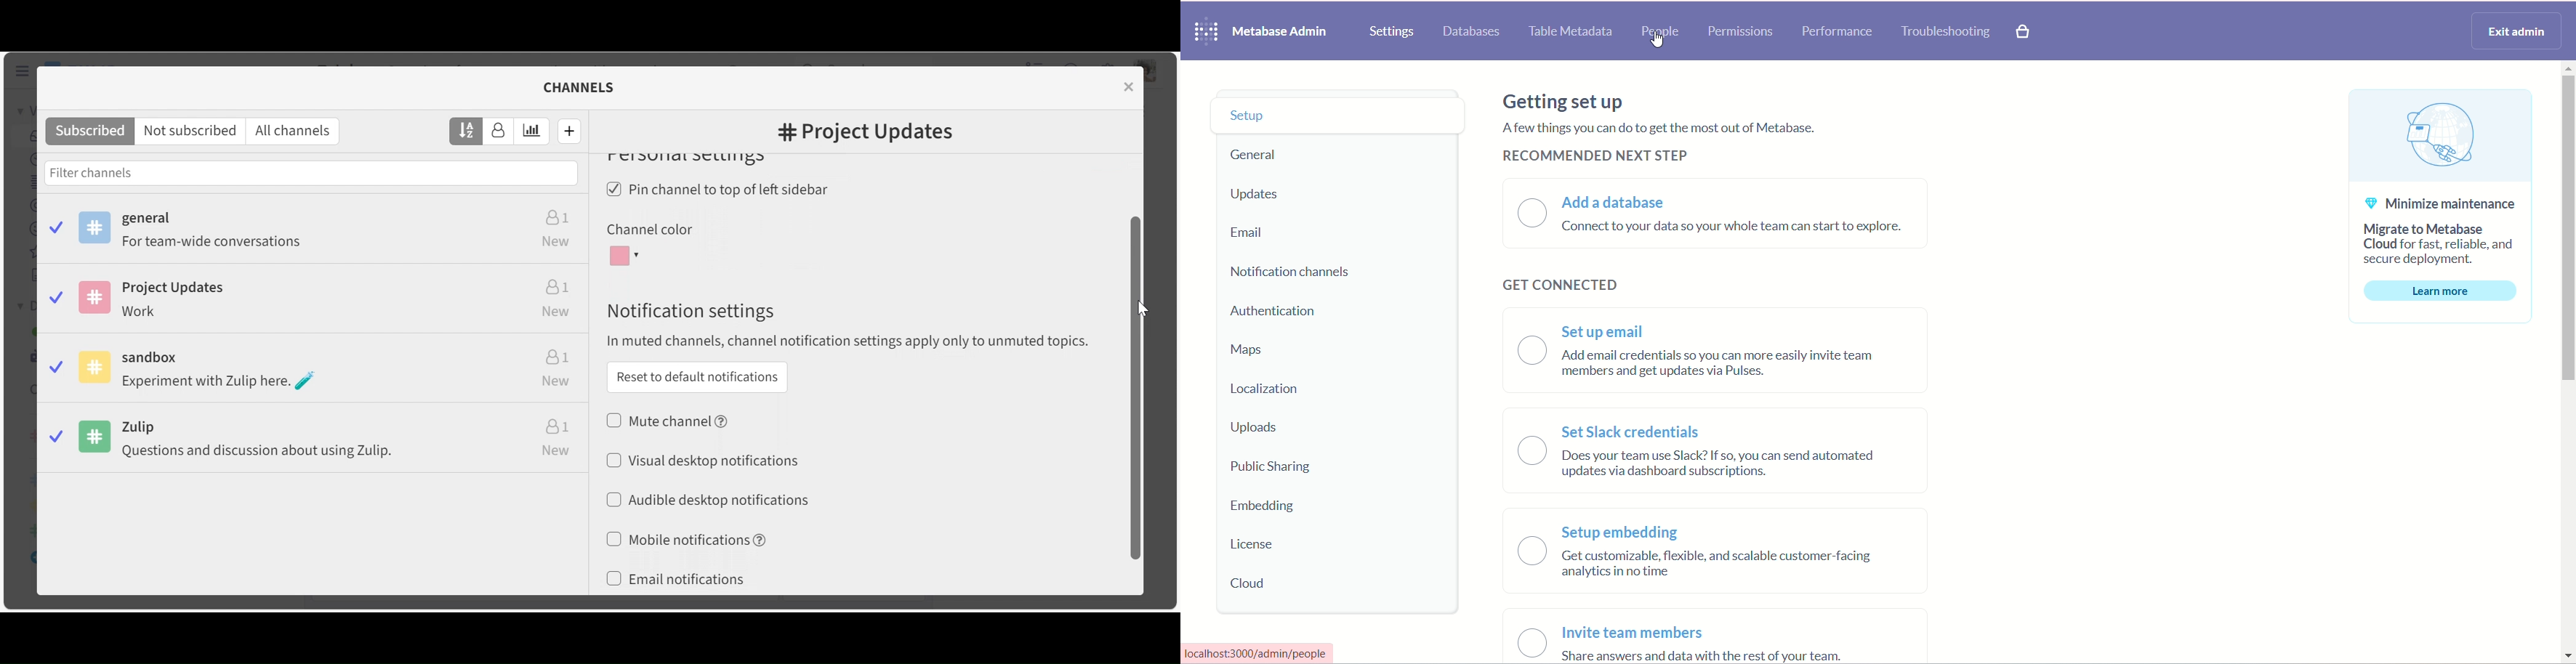  I want to click on text, so click(1704, 655).